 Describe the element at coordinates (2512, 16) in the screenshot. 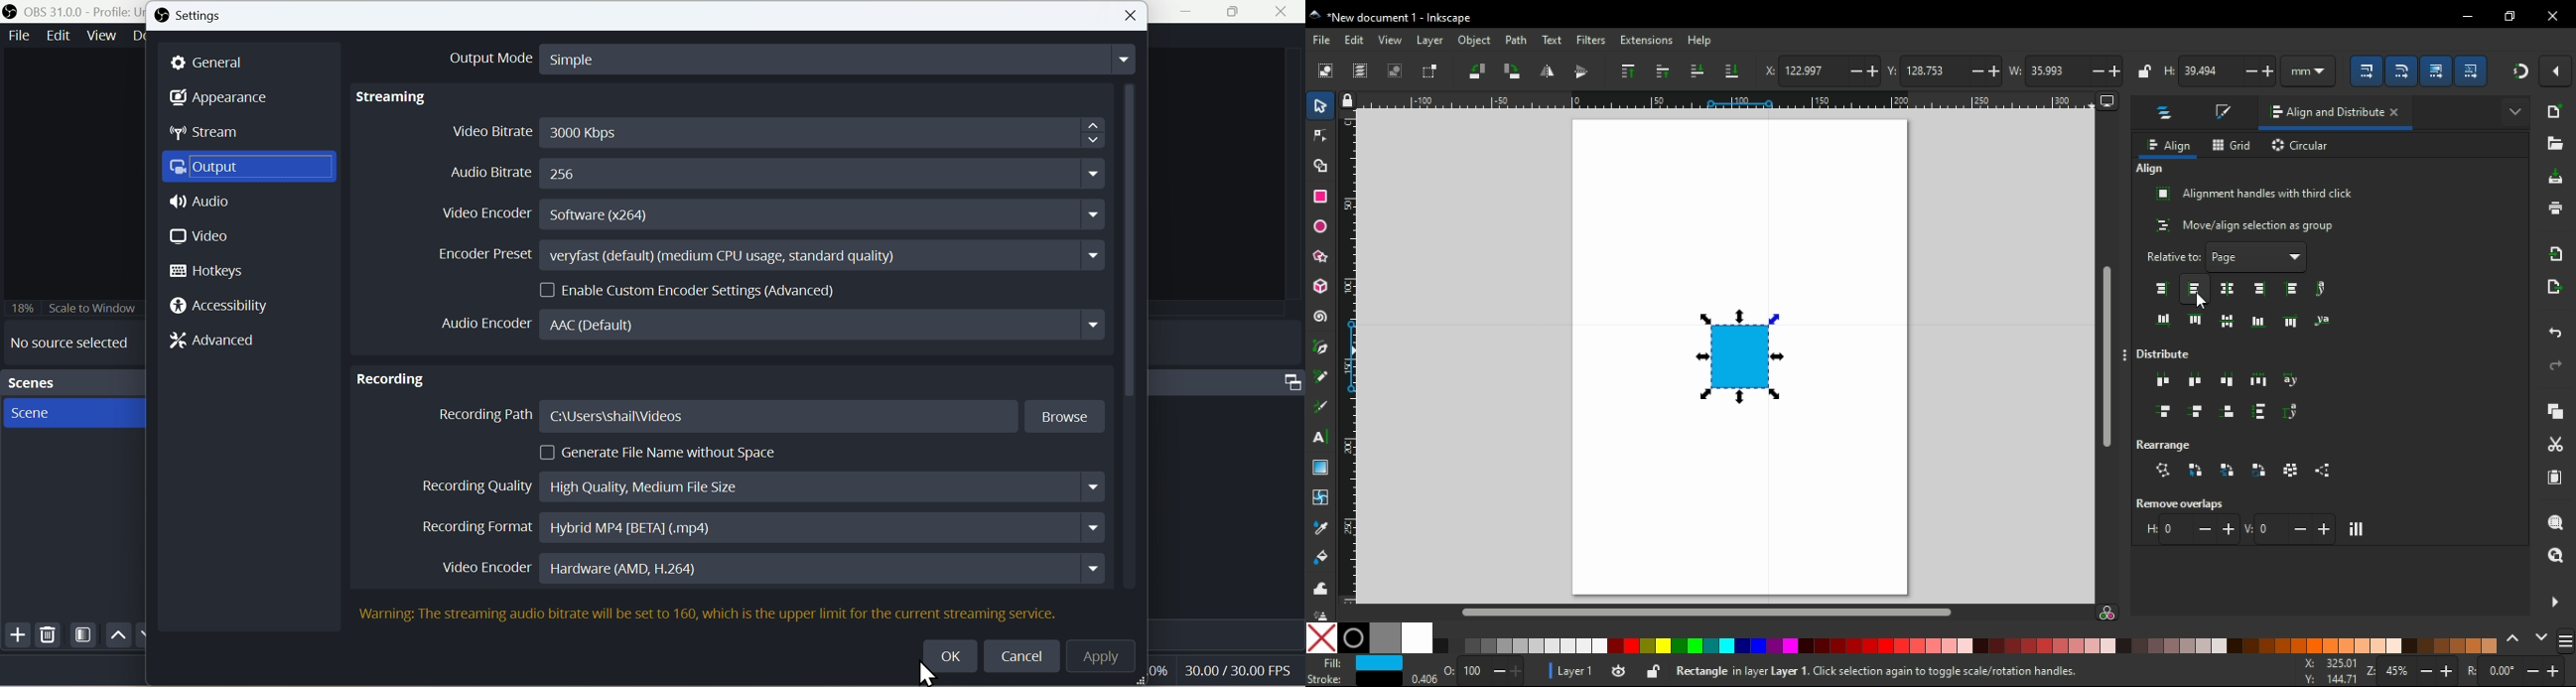

I see `restore` at that location.